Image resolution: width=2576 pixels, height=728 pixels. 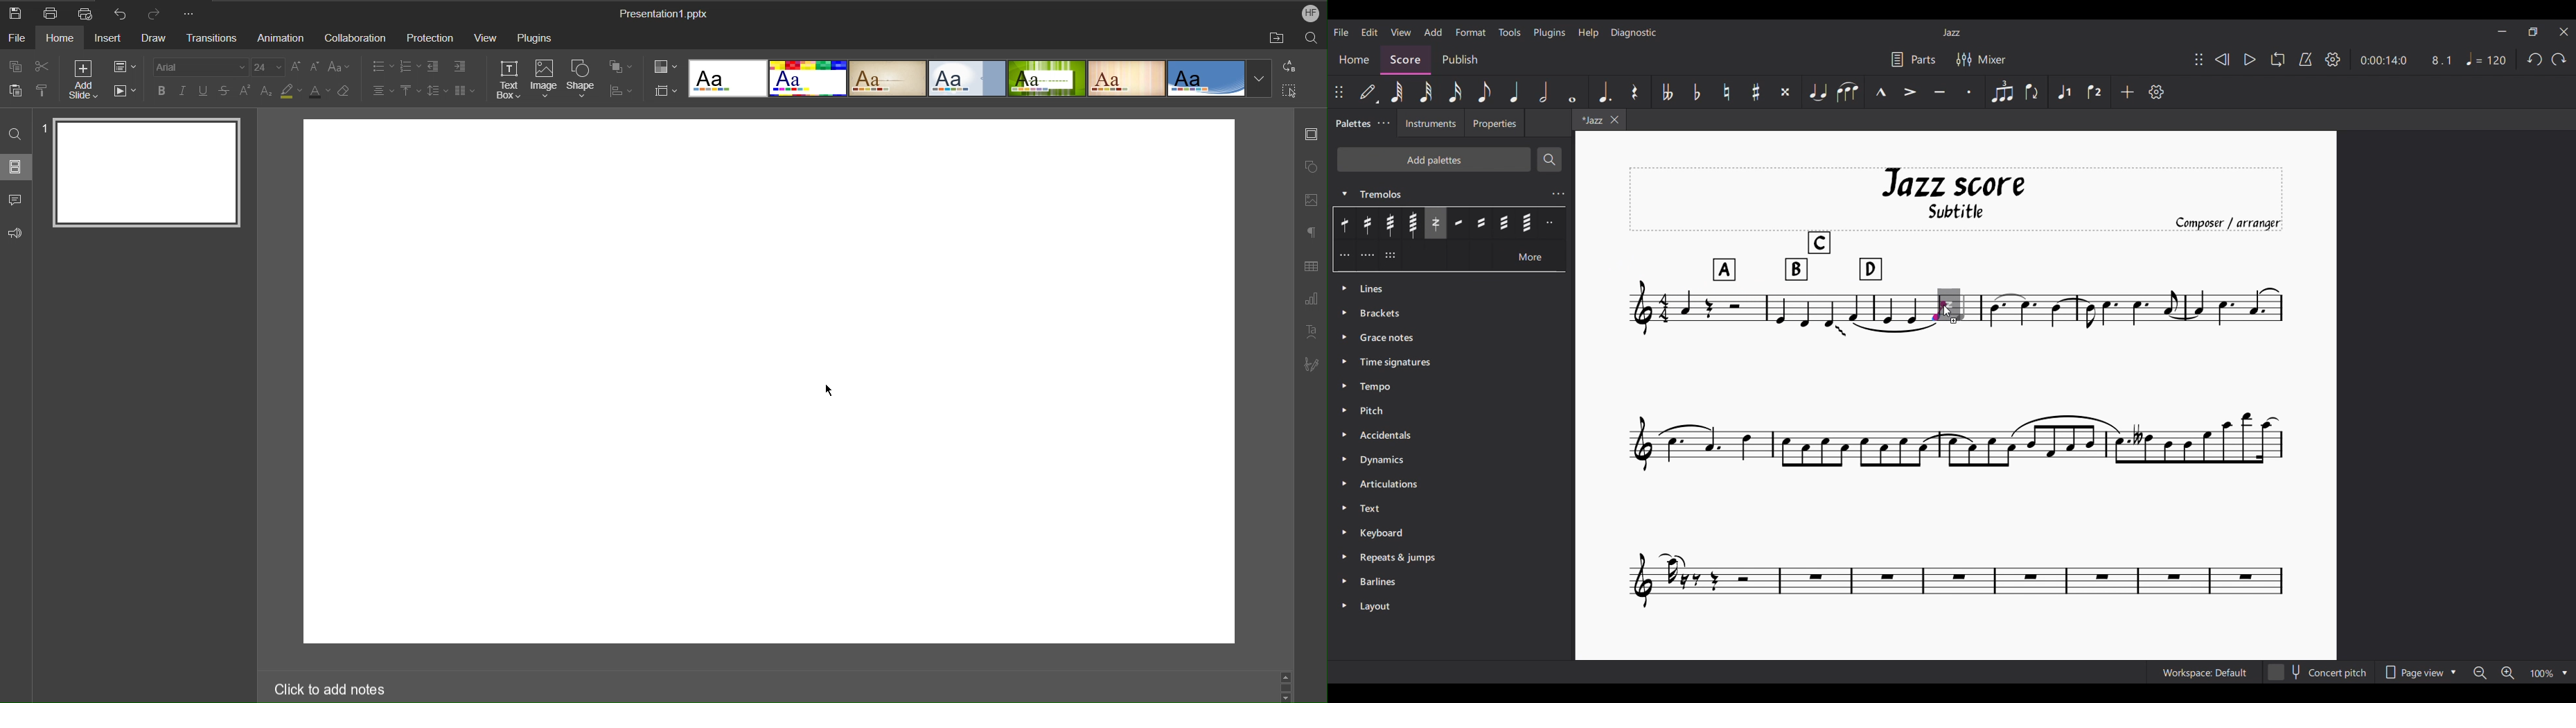 What do you see at coordinates (353, 36) in the screenshot?
I see `Collaboration` at bounding box center [353, 36].